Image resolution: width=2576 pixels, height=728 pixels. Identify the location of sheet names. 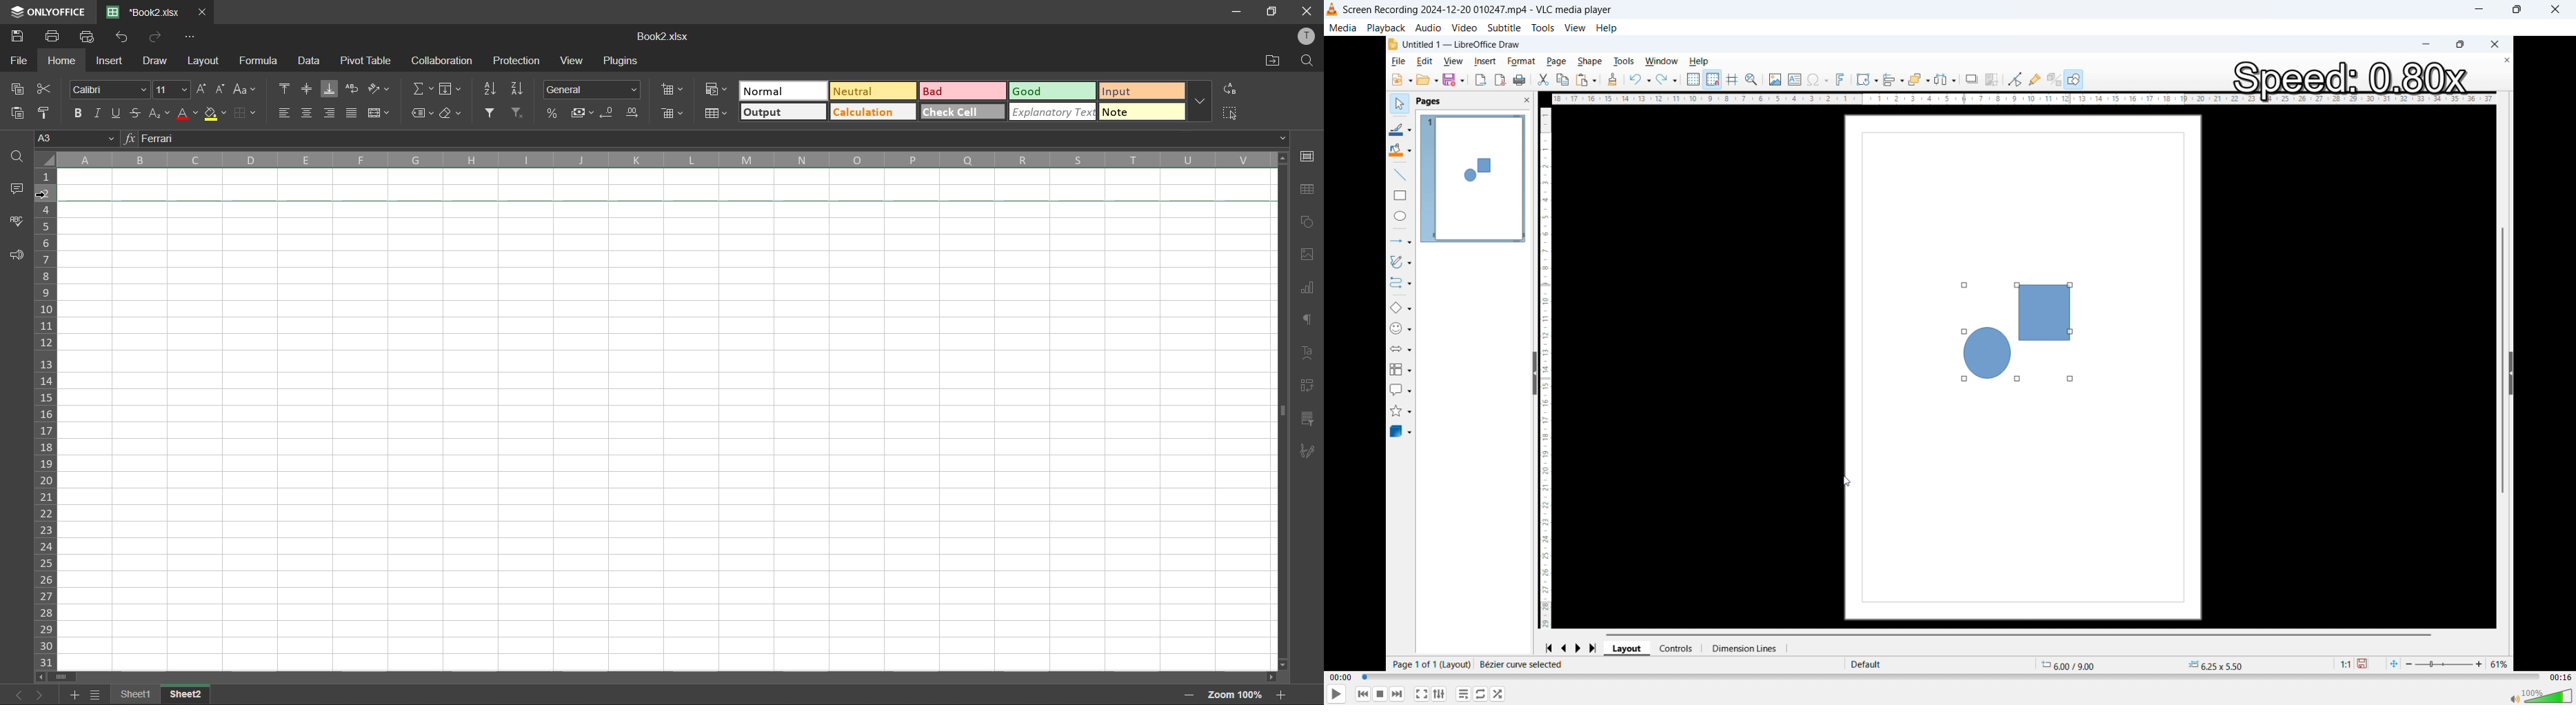
(139, 694).